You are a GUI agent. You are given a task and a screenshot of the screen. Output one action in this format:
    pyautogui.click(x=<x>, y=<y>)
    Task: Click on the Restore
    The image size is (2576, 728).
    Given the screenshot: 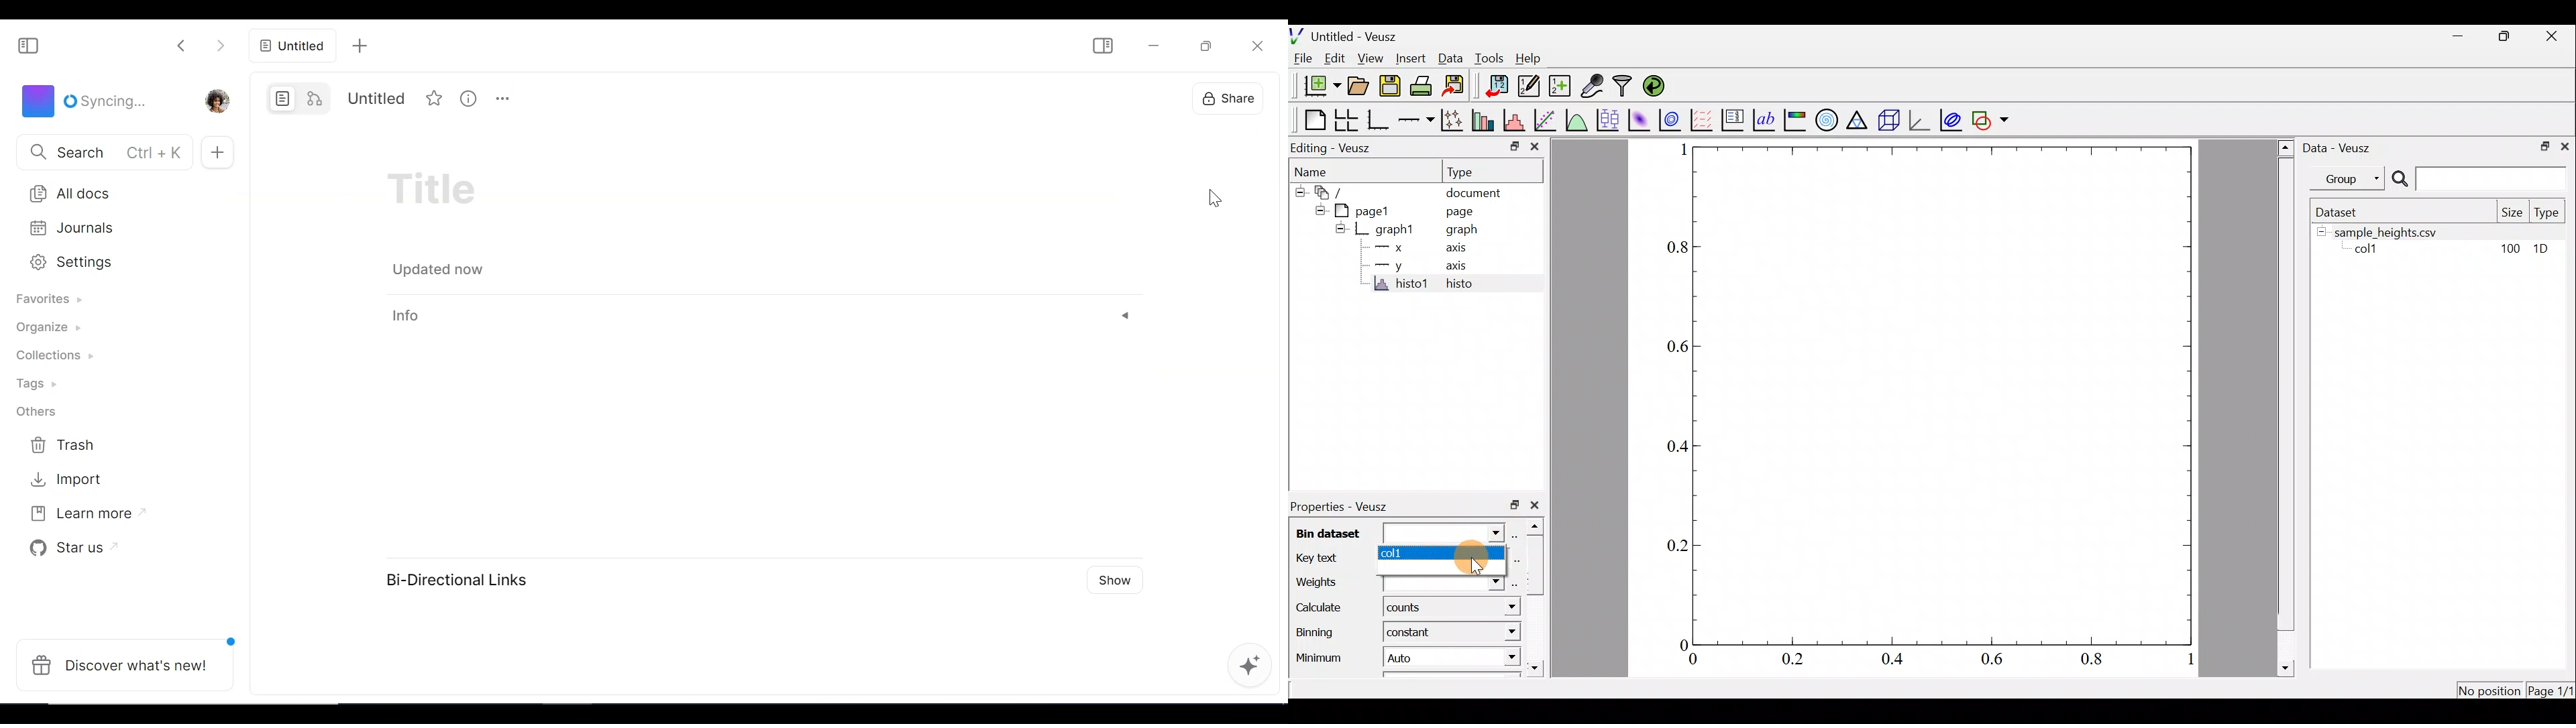 What is the action you would take?
    pyautogui.click(x=1204, y=45)
    